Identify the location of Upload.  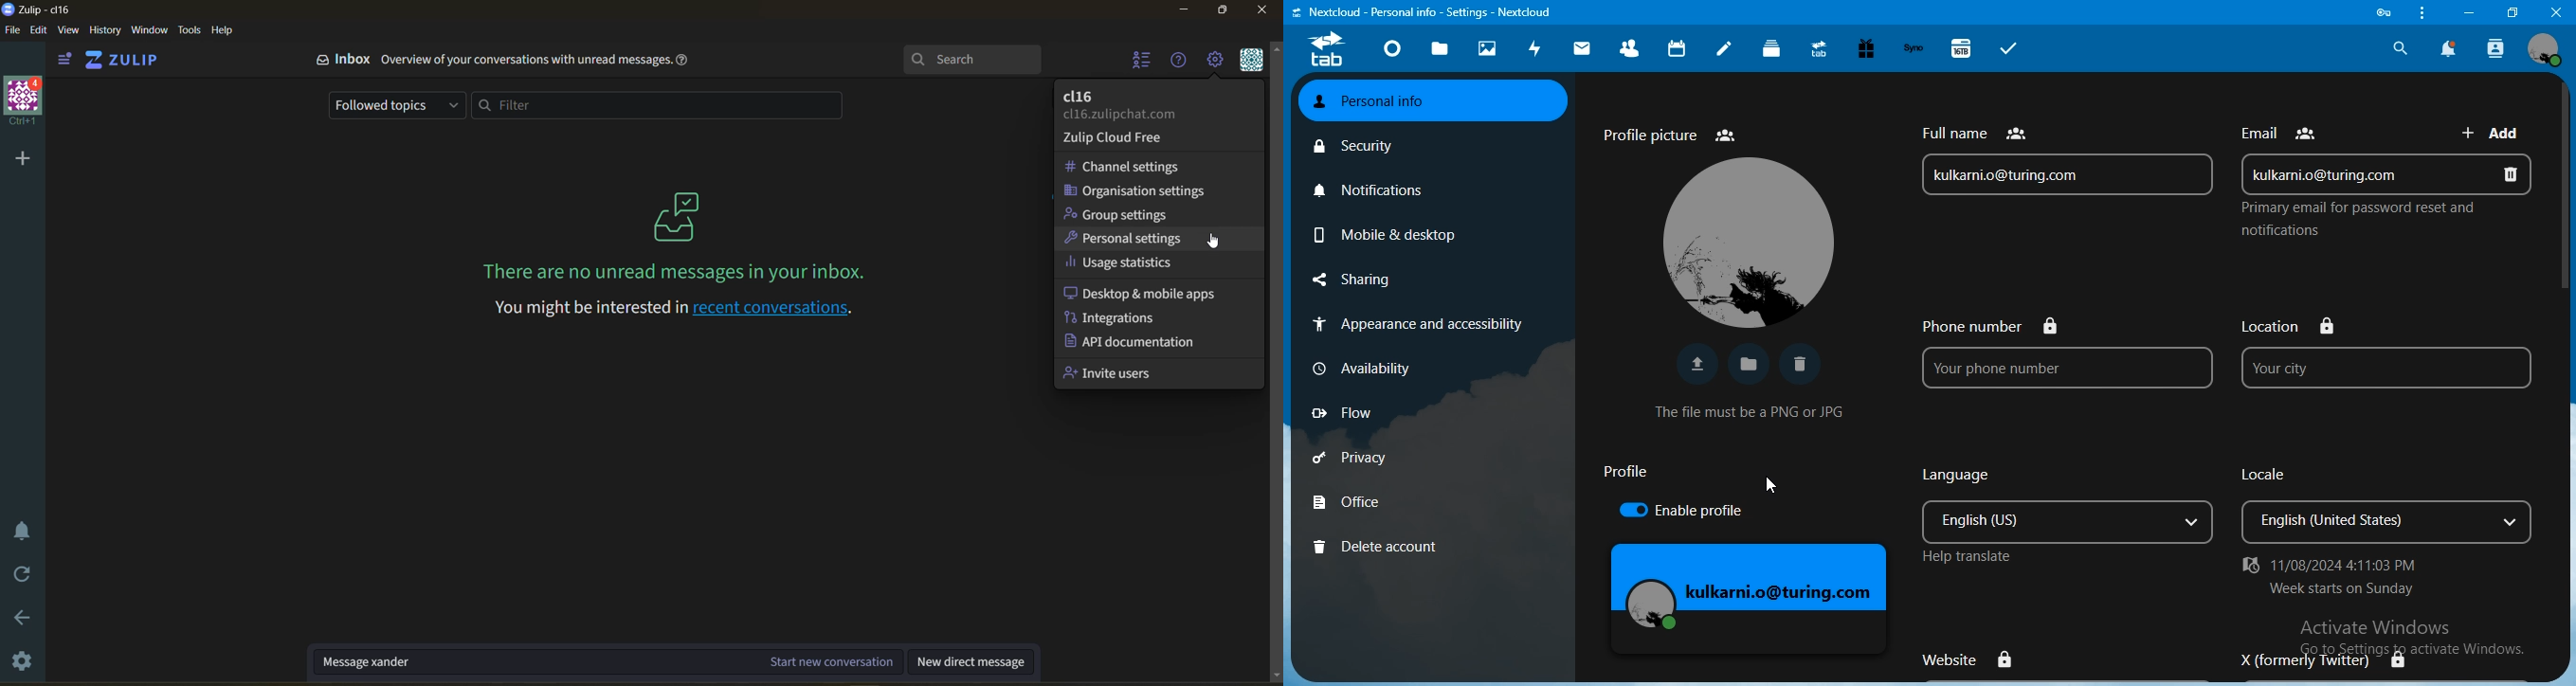
(1693, 365).